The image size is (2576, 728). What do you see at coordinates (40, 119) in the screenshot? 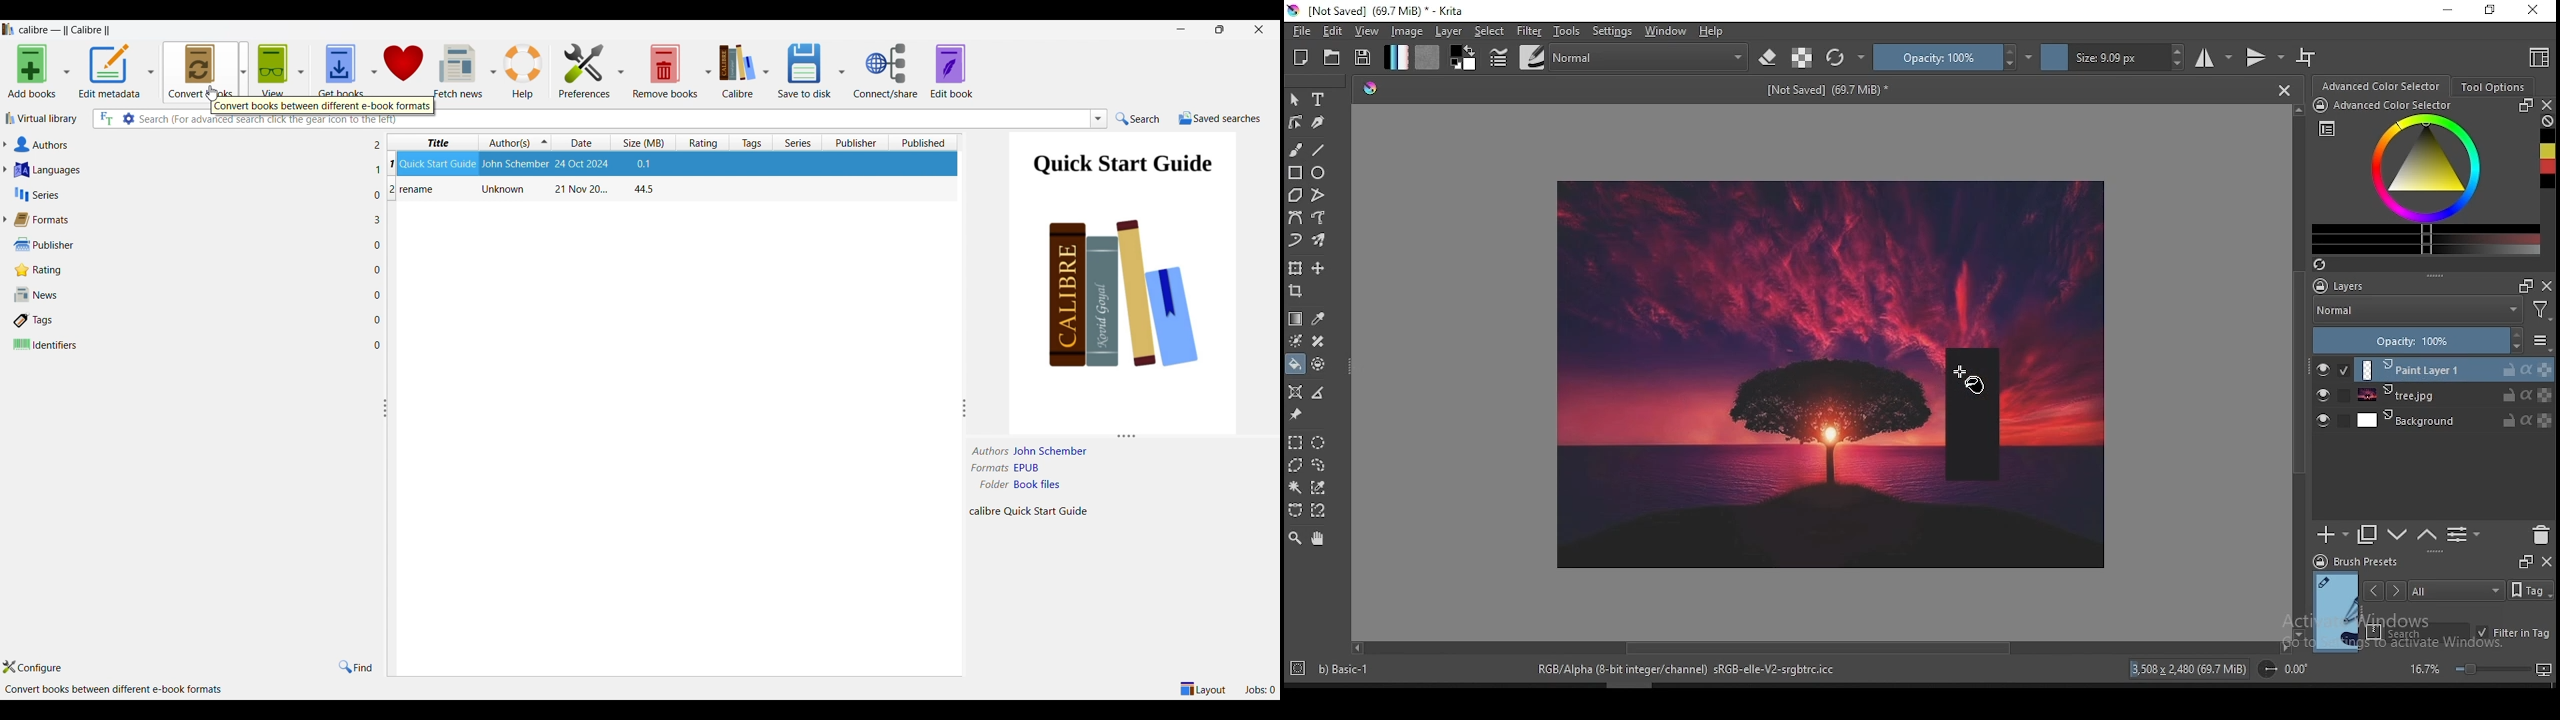
I see `Virtual library` at bounding box center [40, 119].